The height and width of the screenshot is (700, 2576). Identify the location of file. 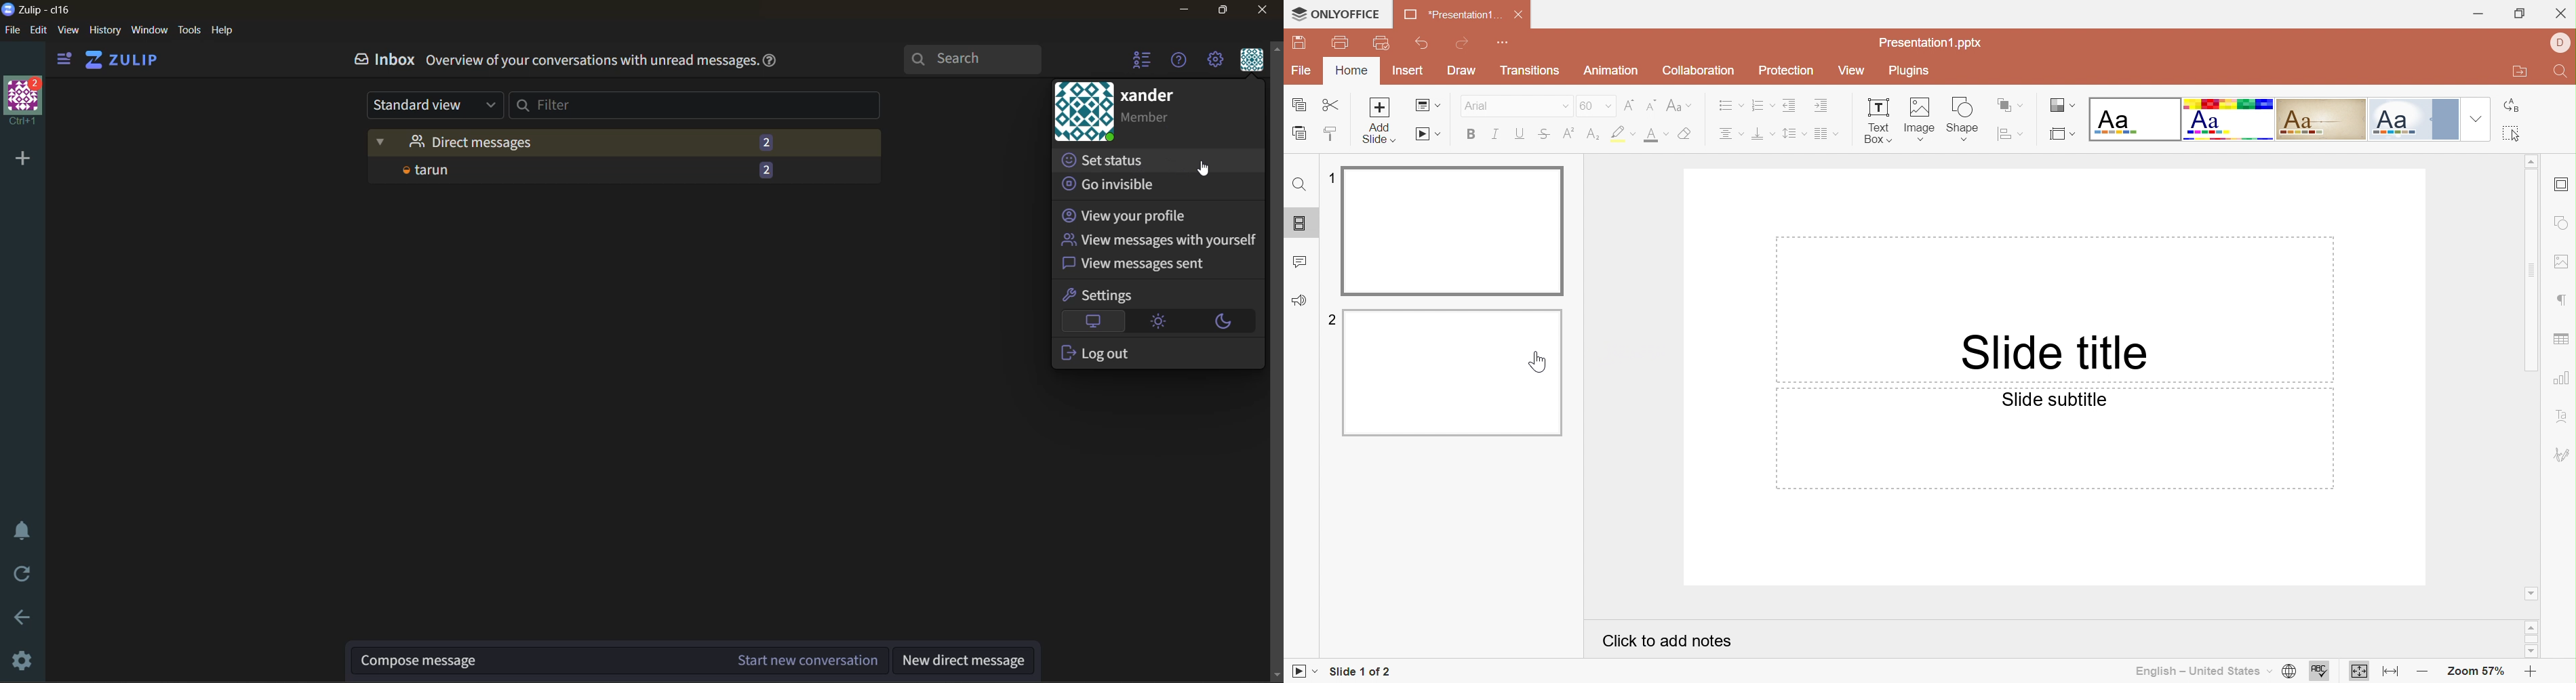
(17, 31).